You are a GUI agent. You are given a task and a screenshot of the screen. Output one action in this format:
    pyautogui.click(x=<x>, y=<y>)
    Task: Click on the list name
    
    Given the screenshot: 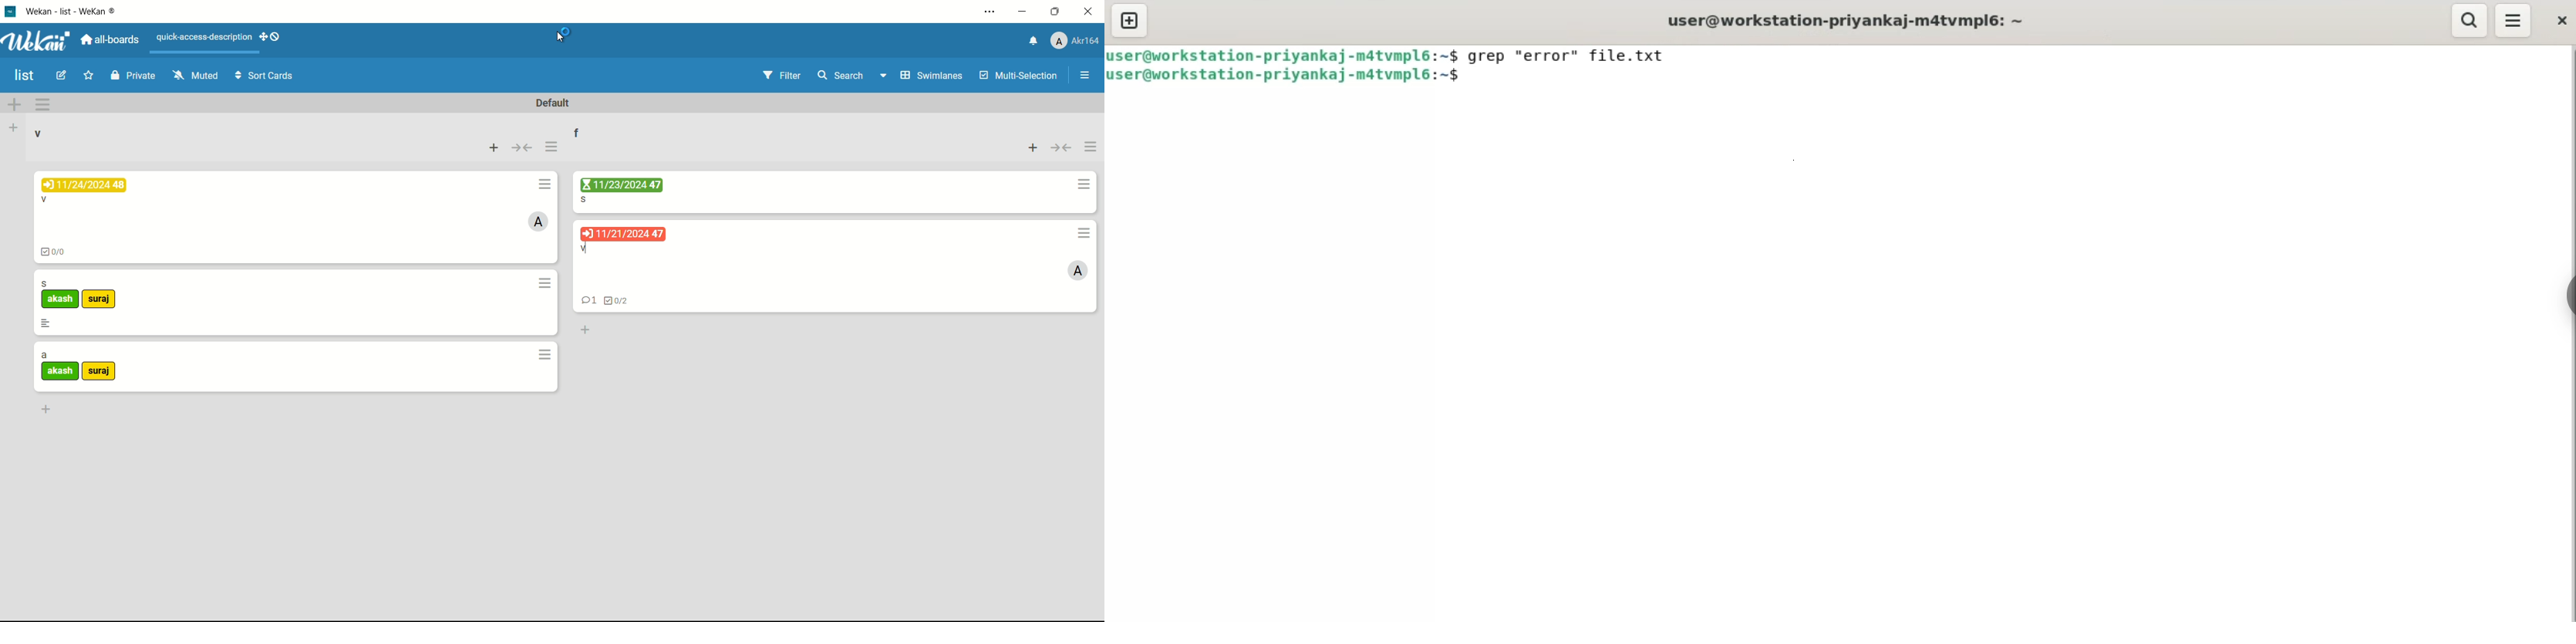 What is the action you would take?
    pyautogui.click(x=37, y=134)
    